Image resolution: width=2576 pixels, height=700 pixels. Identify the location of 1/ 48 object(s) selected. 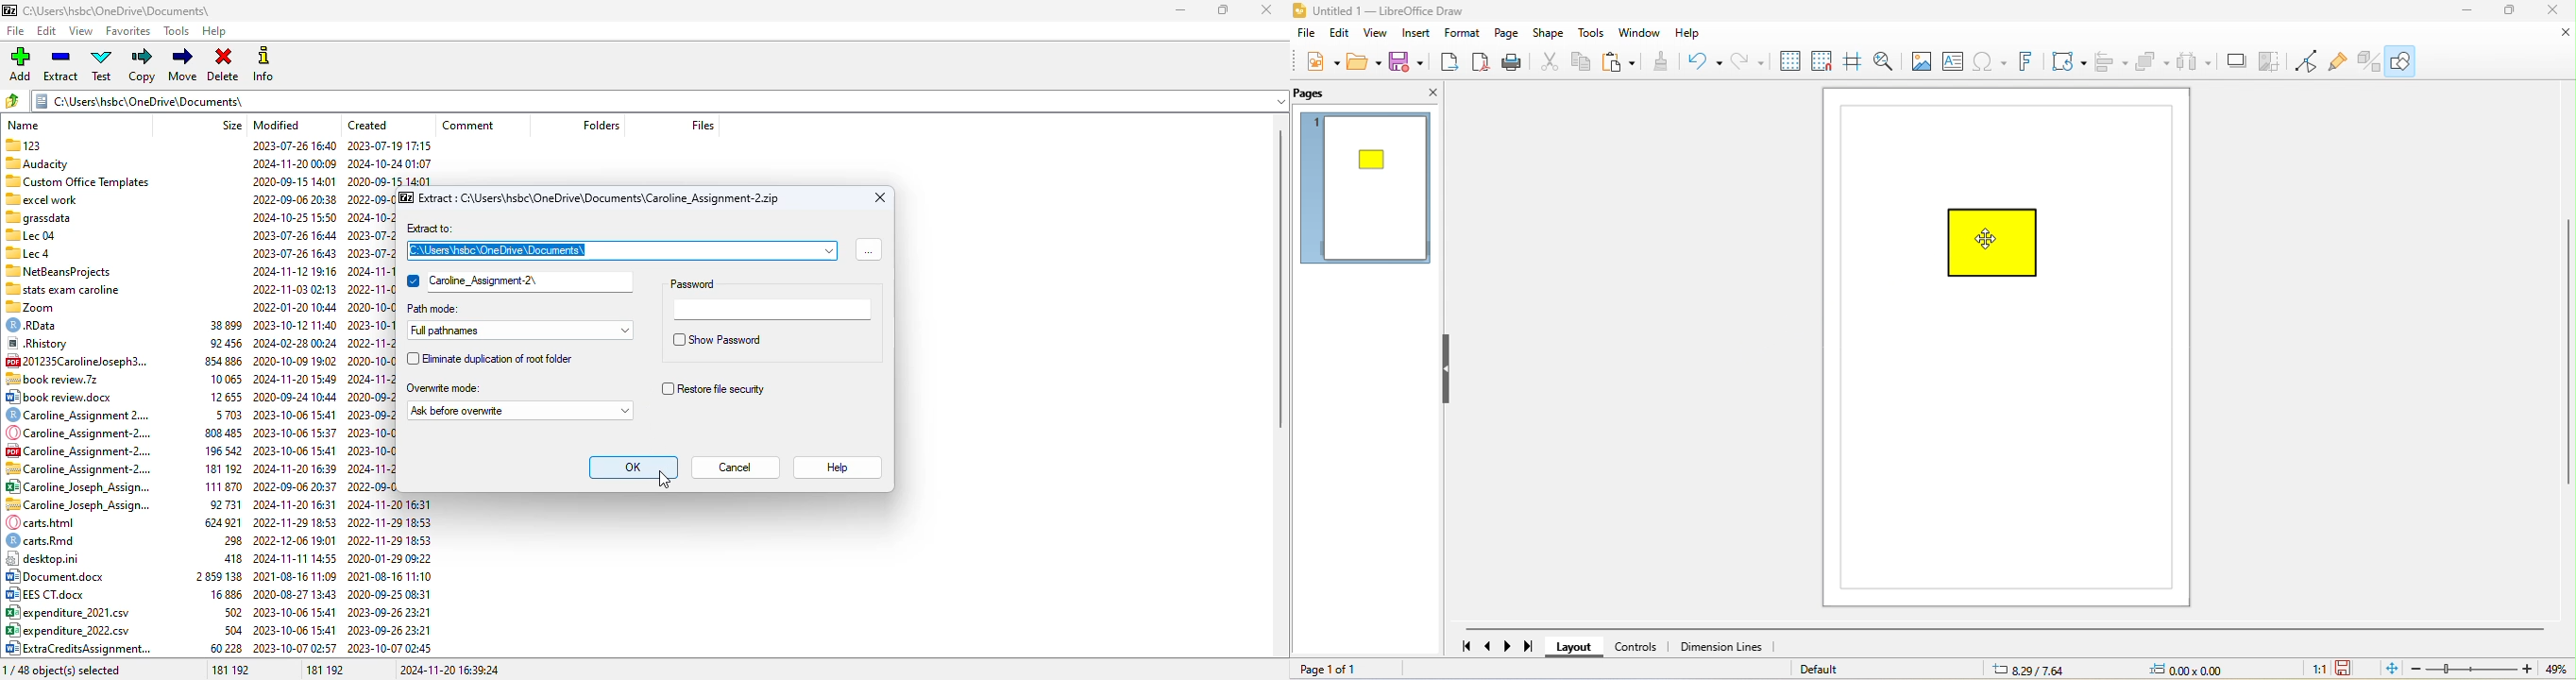
(67, 670).